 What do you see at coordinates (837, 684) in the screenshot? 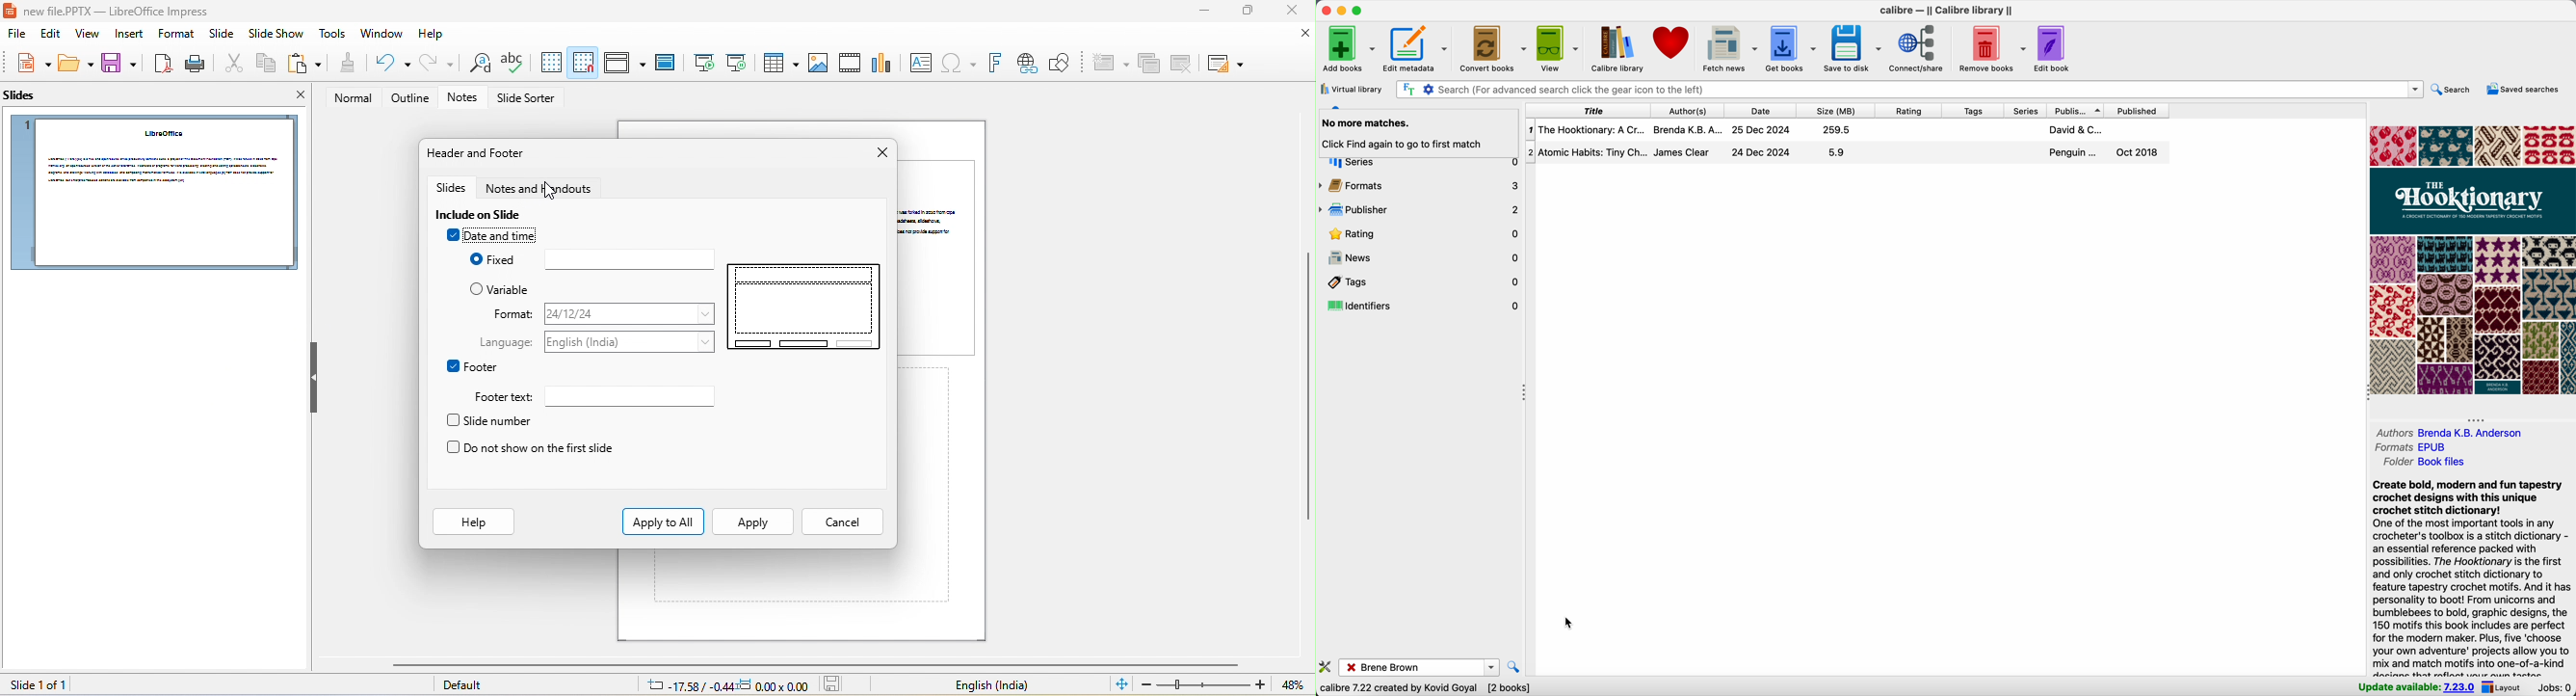
I see `the document has not been modified since the last save` at bounding box center [837, 684].